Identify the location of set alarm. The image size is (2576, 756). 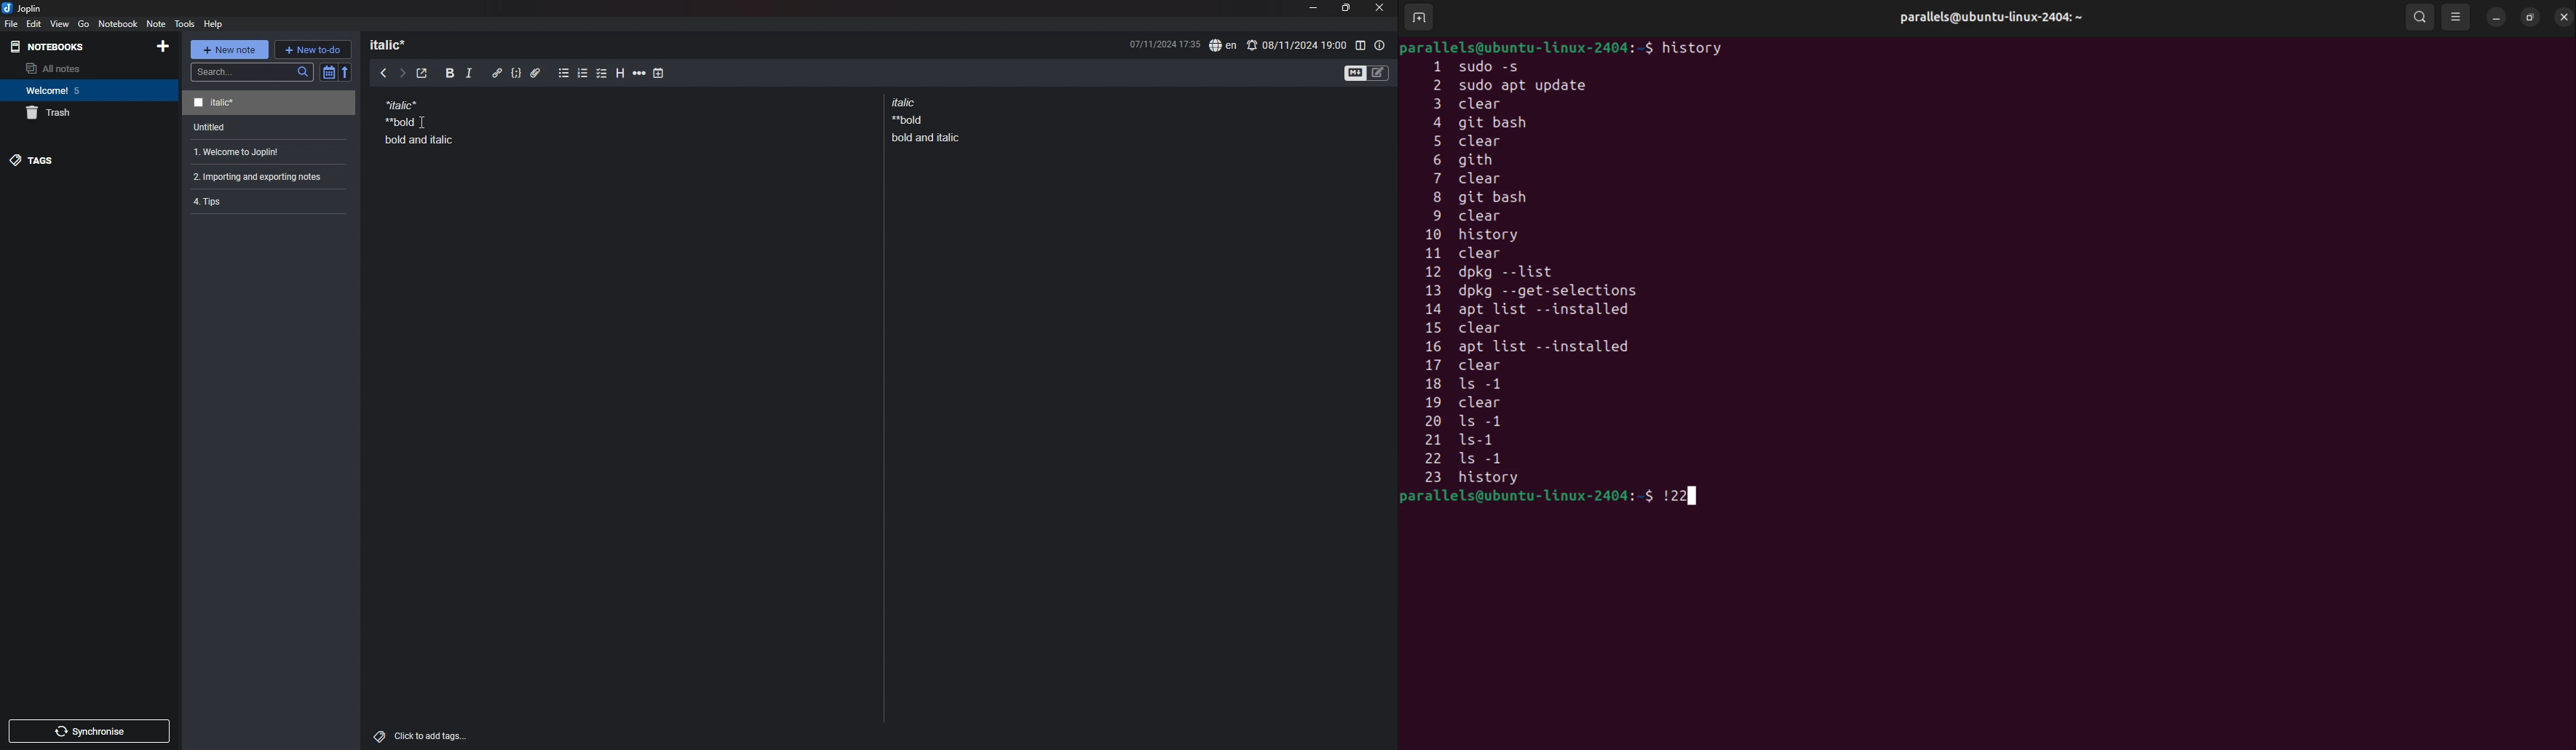
(1296, 44).